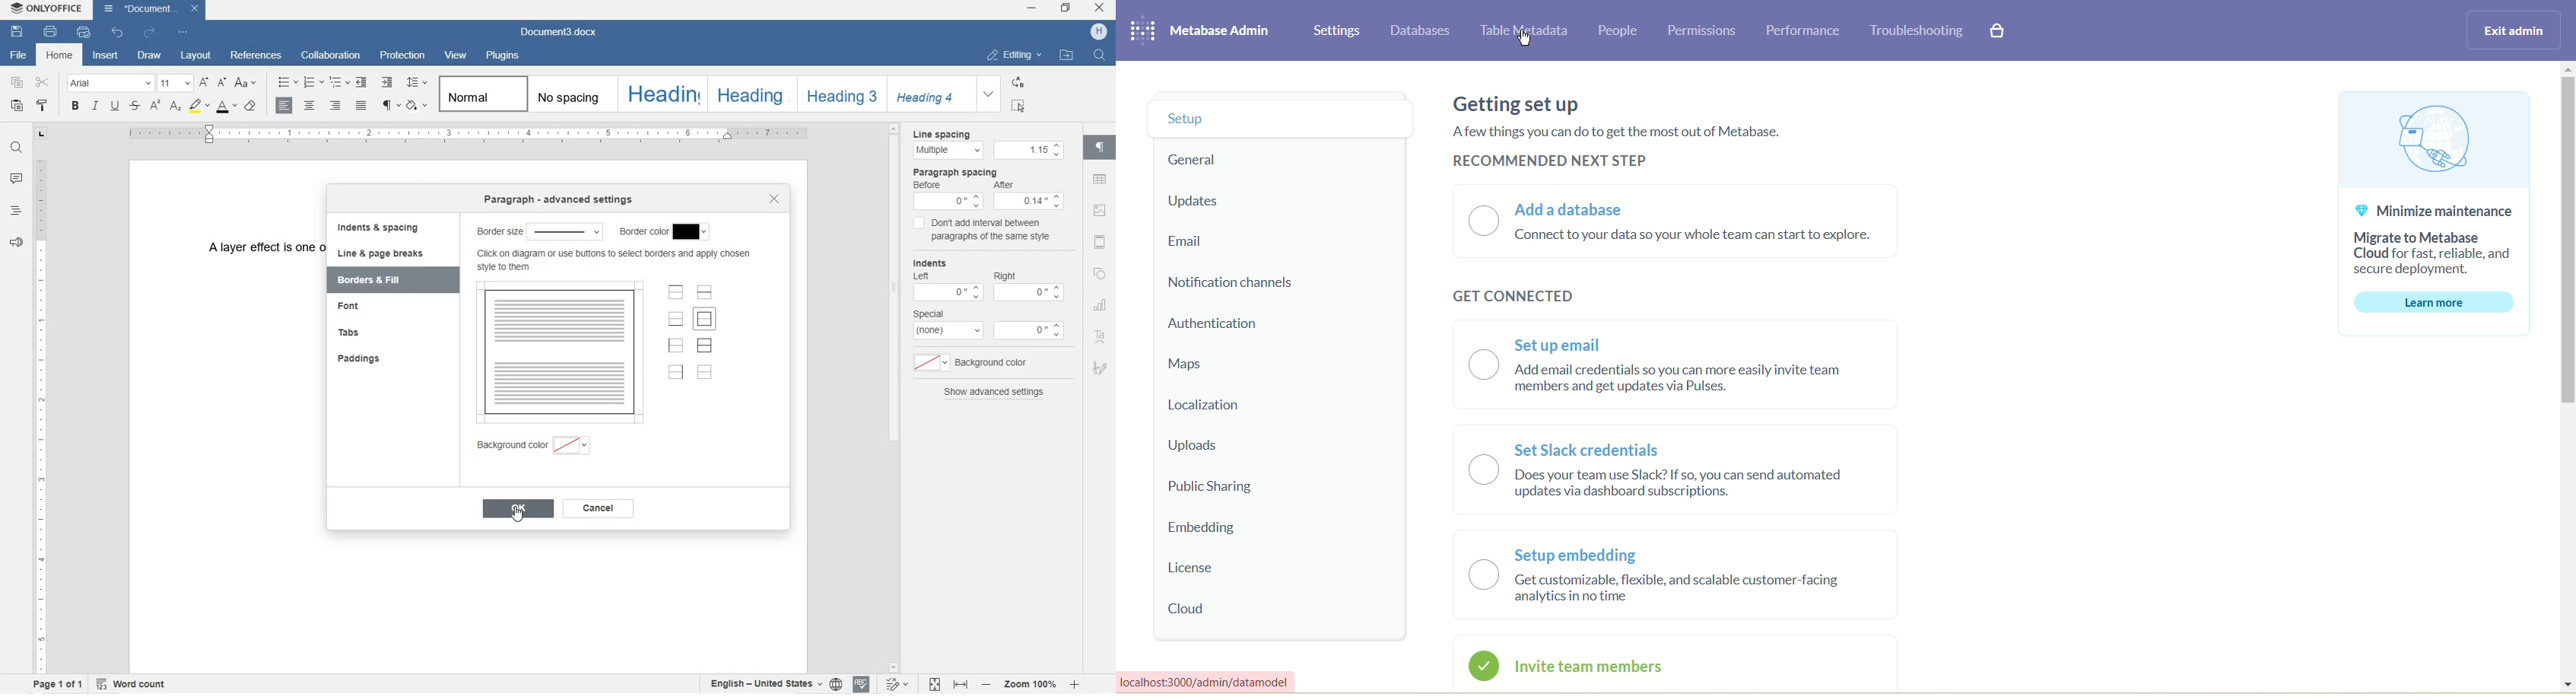  I want to click on HOME, so click(62, 55).